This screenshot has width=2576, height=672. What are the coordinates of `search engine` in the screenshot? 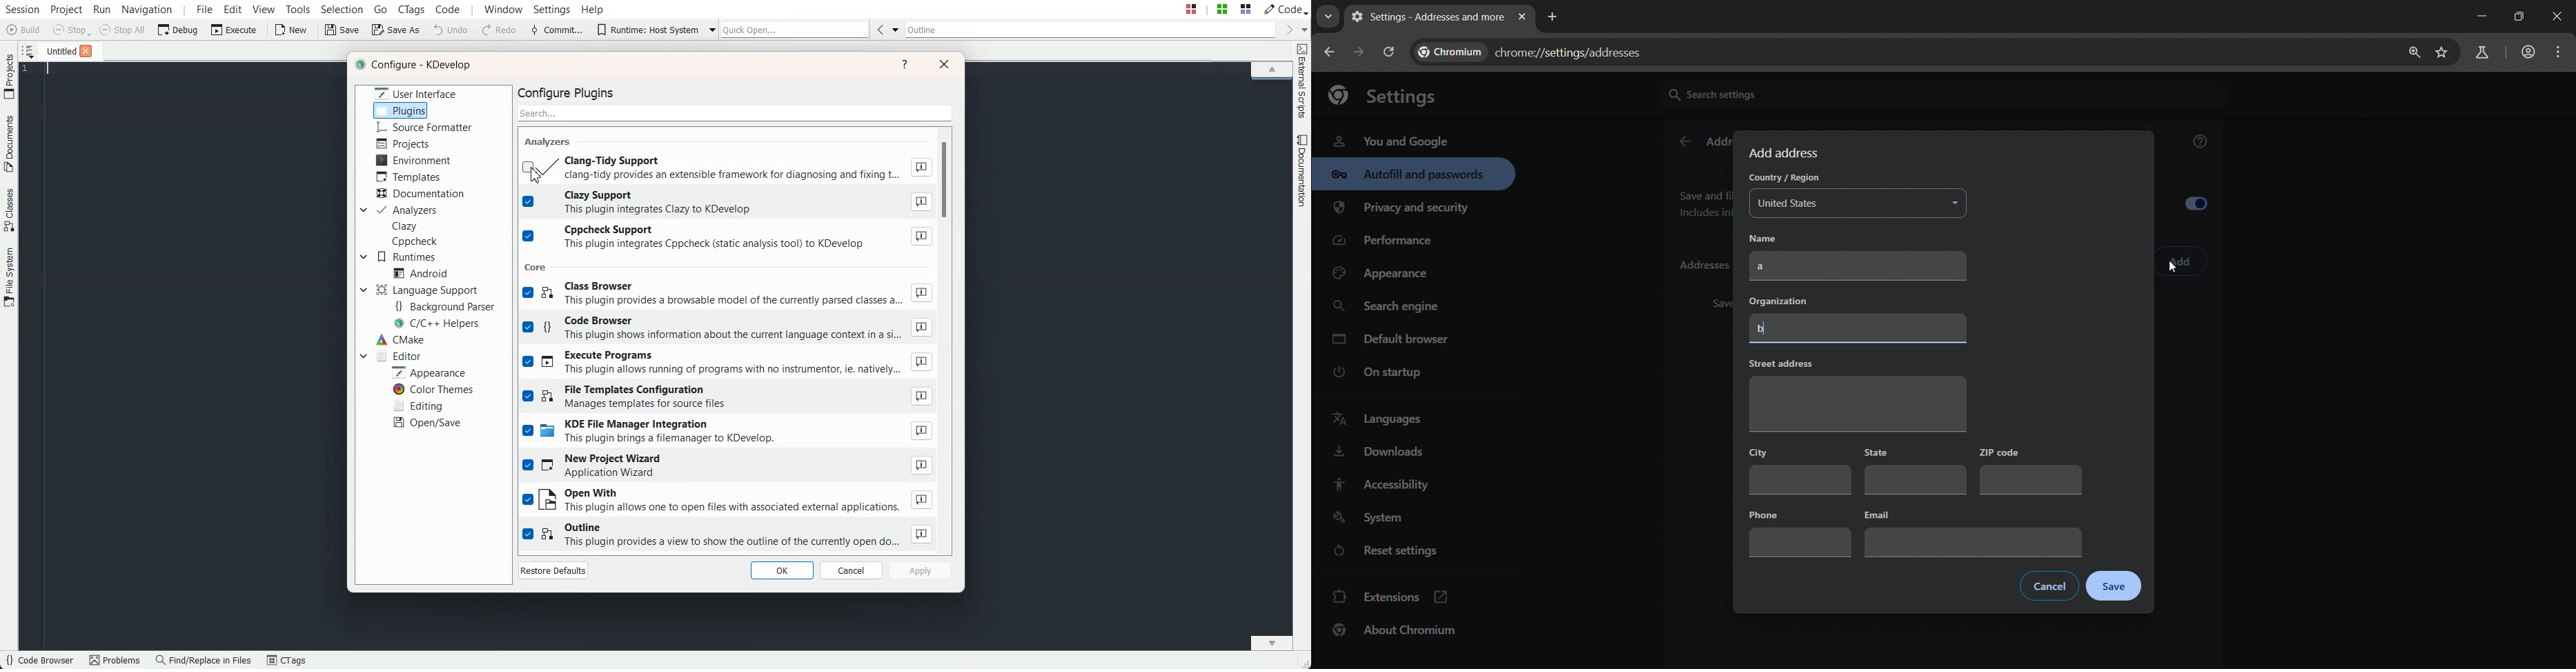 It's located at (1390, 307).